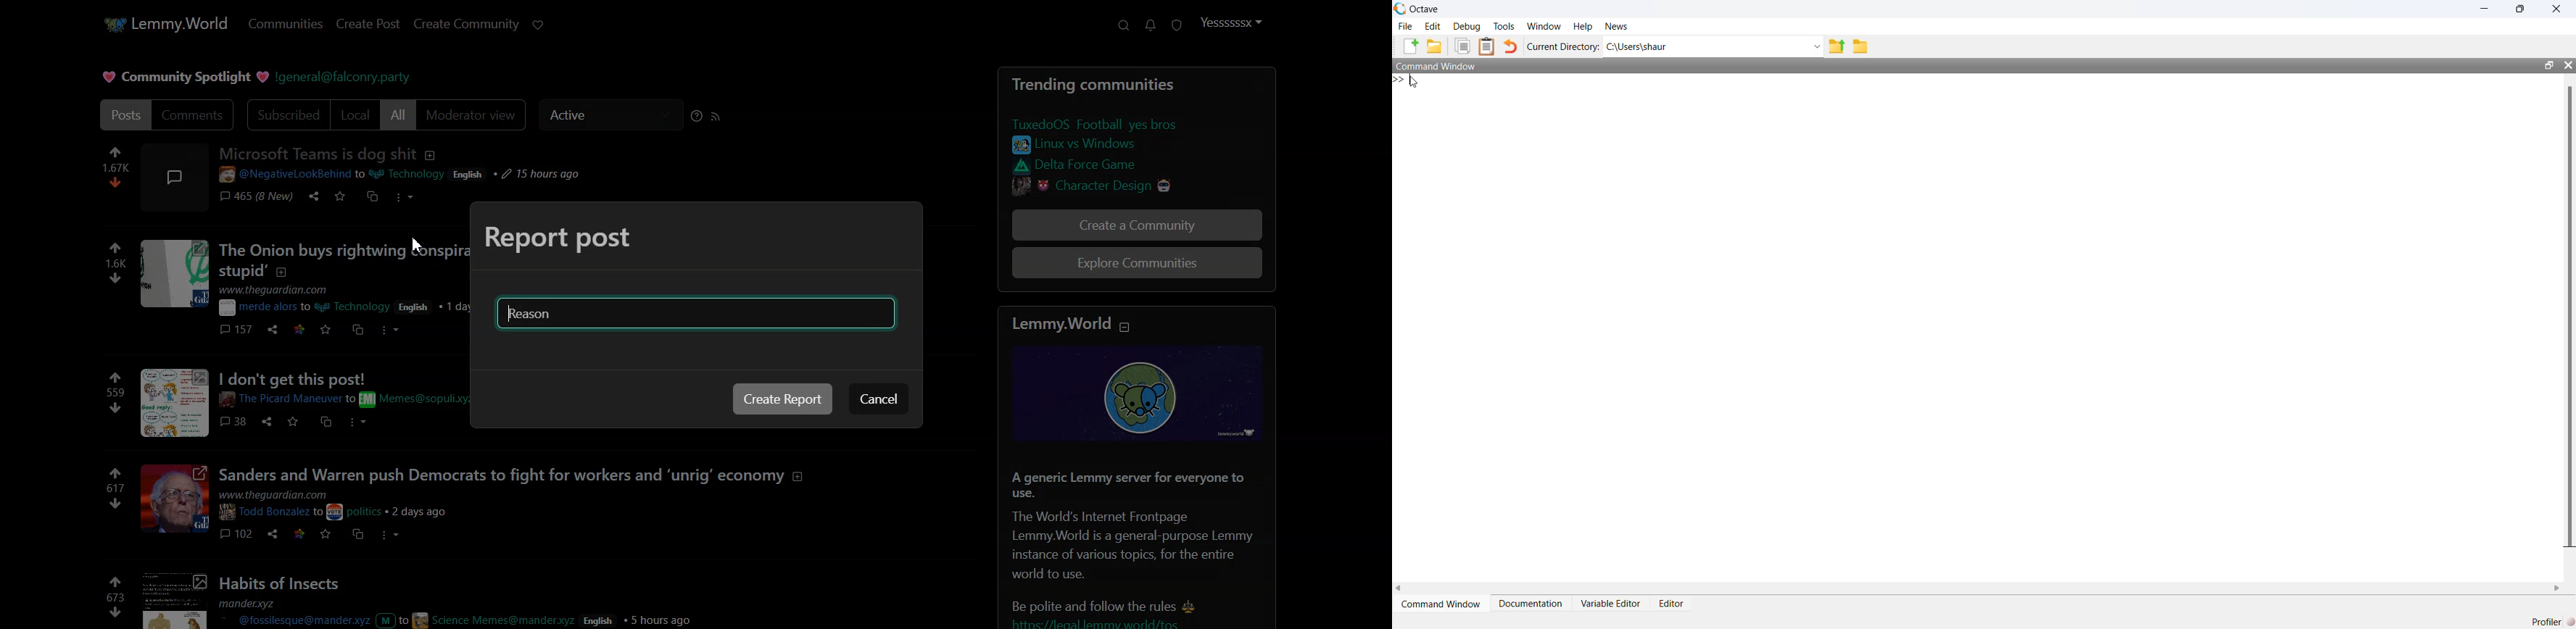 The height and width of the screenshot is (644, 2576). I want to click on comments, so click(237, 532).